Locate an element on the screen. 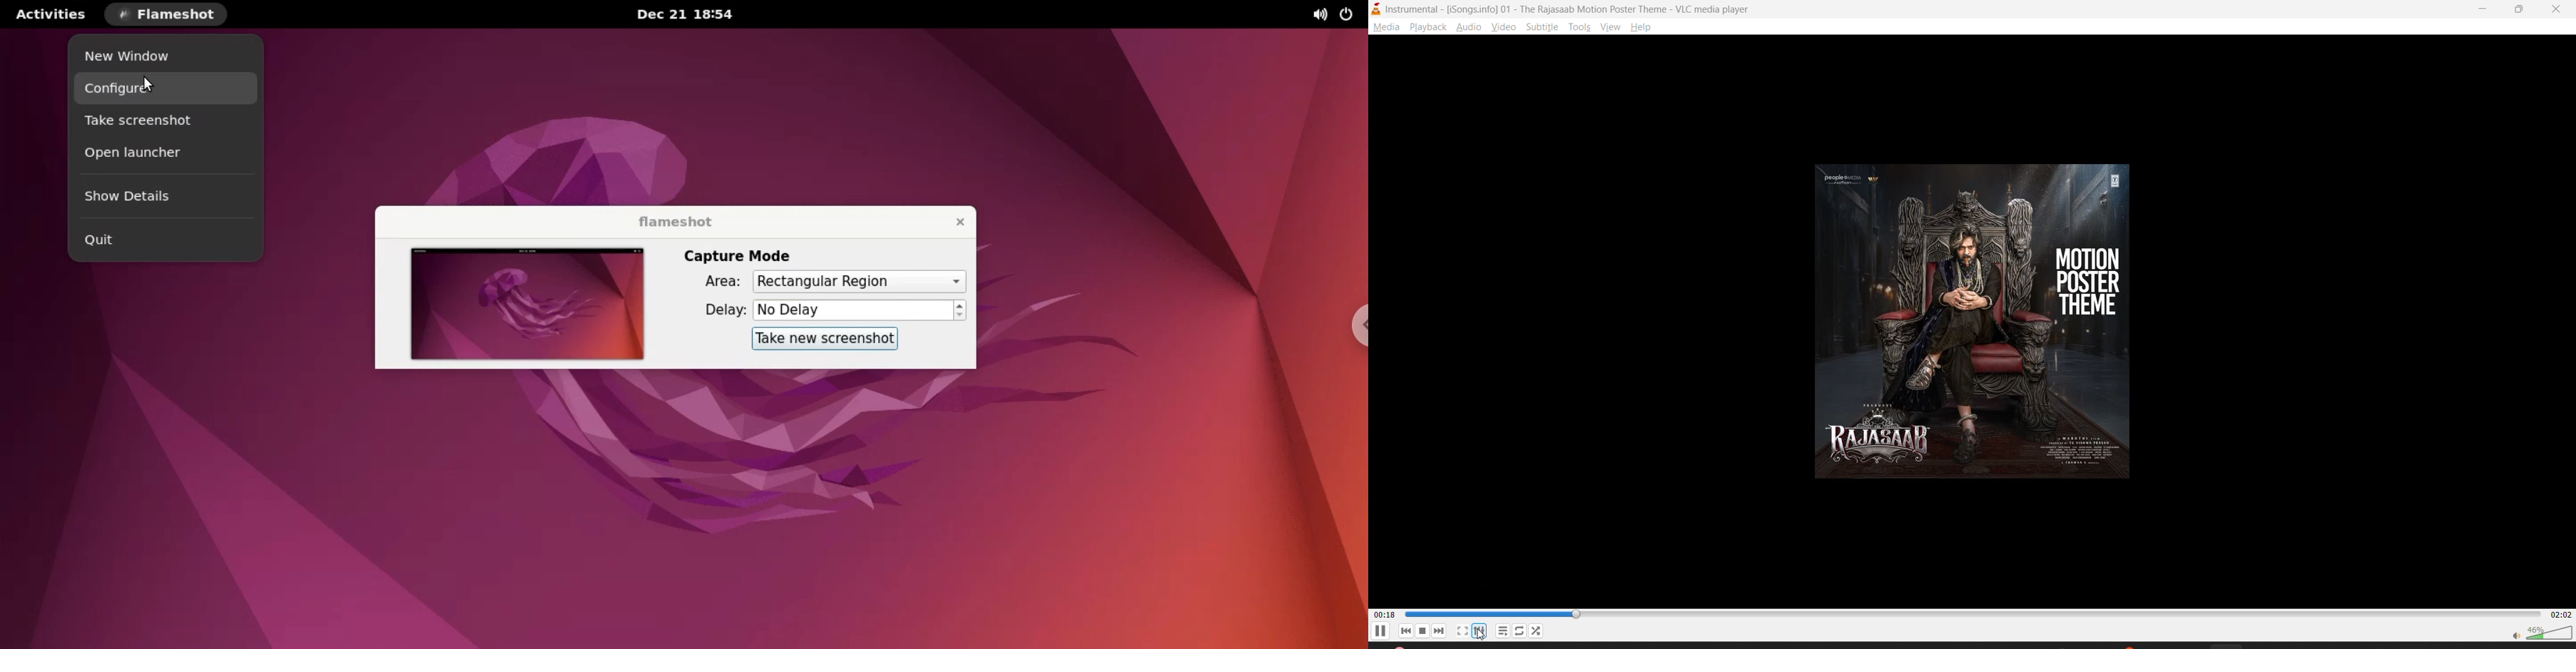 Image resolution: width=2576 pixels, height=672 pixels. close is located at coordinates (2558, 9).